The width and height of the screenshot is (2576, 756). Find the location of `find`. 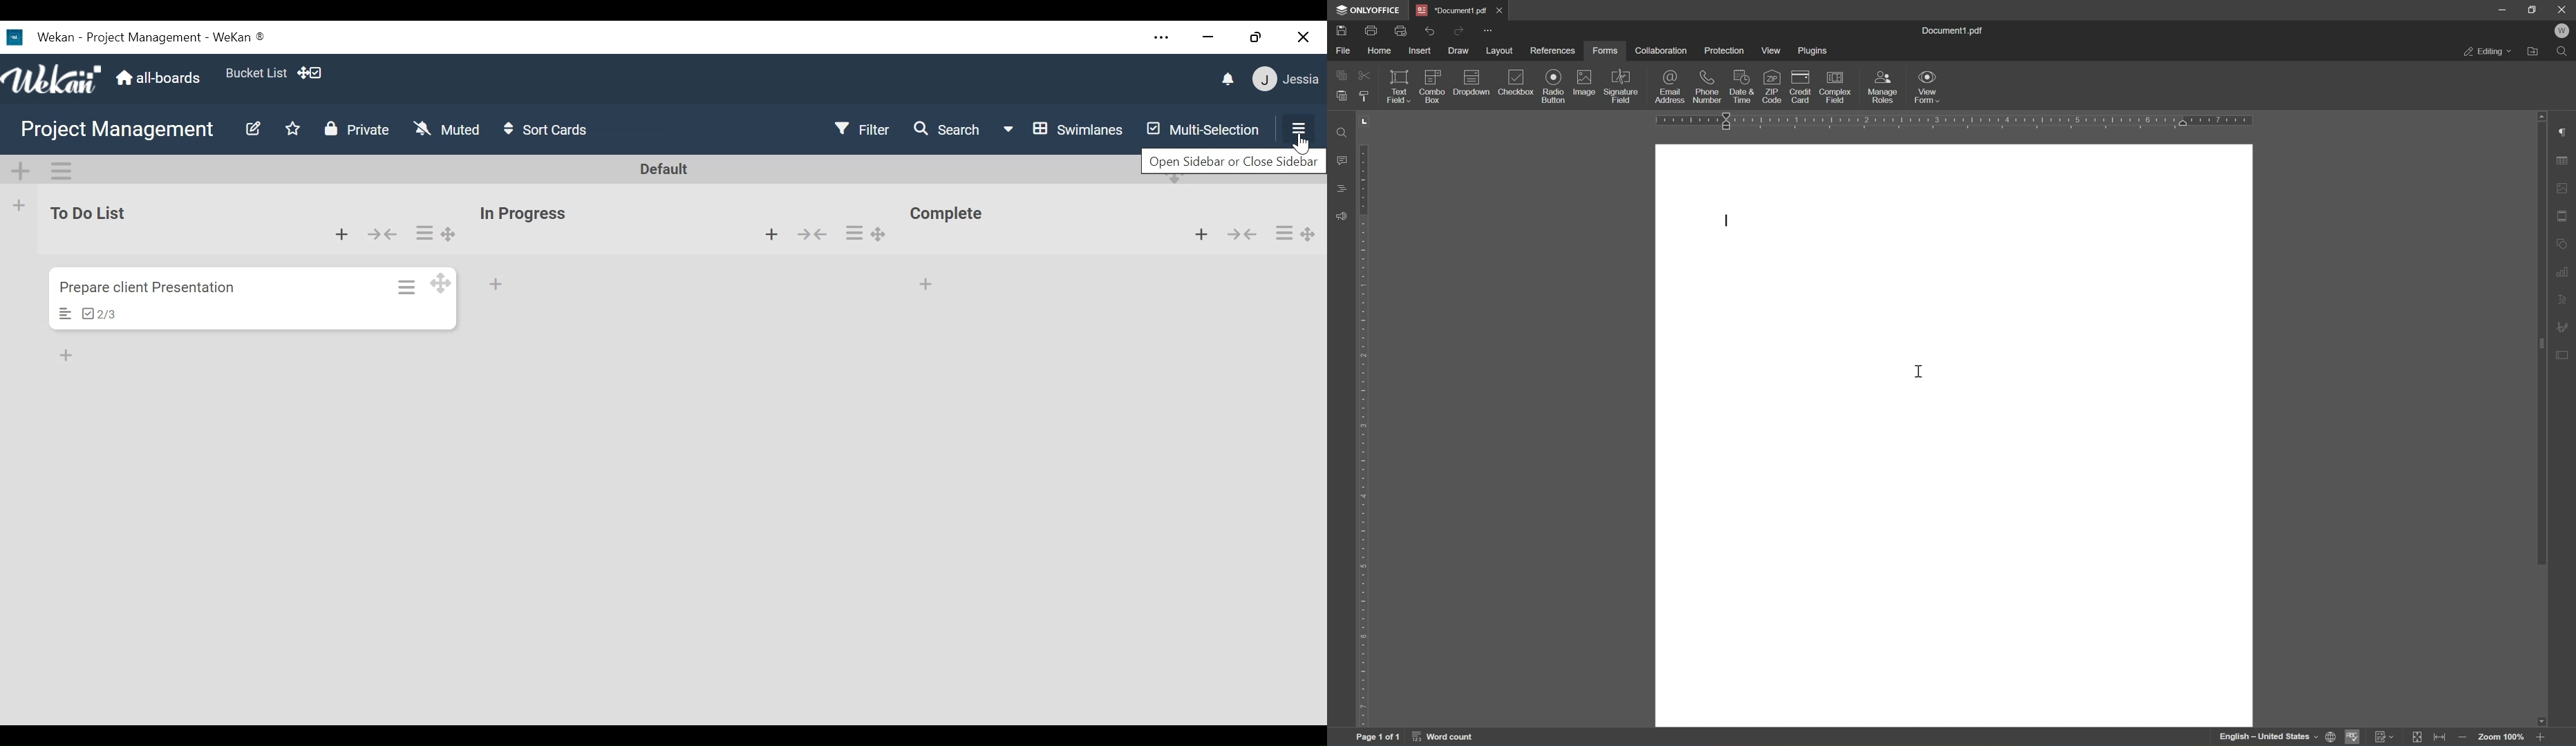

find is located at coordinates (2563, 51).